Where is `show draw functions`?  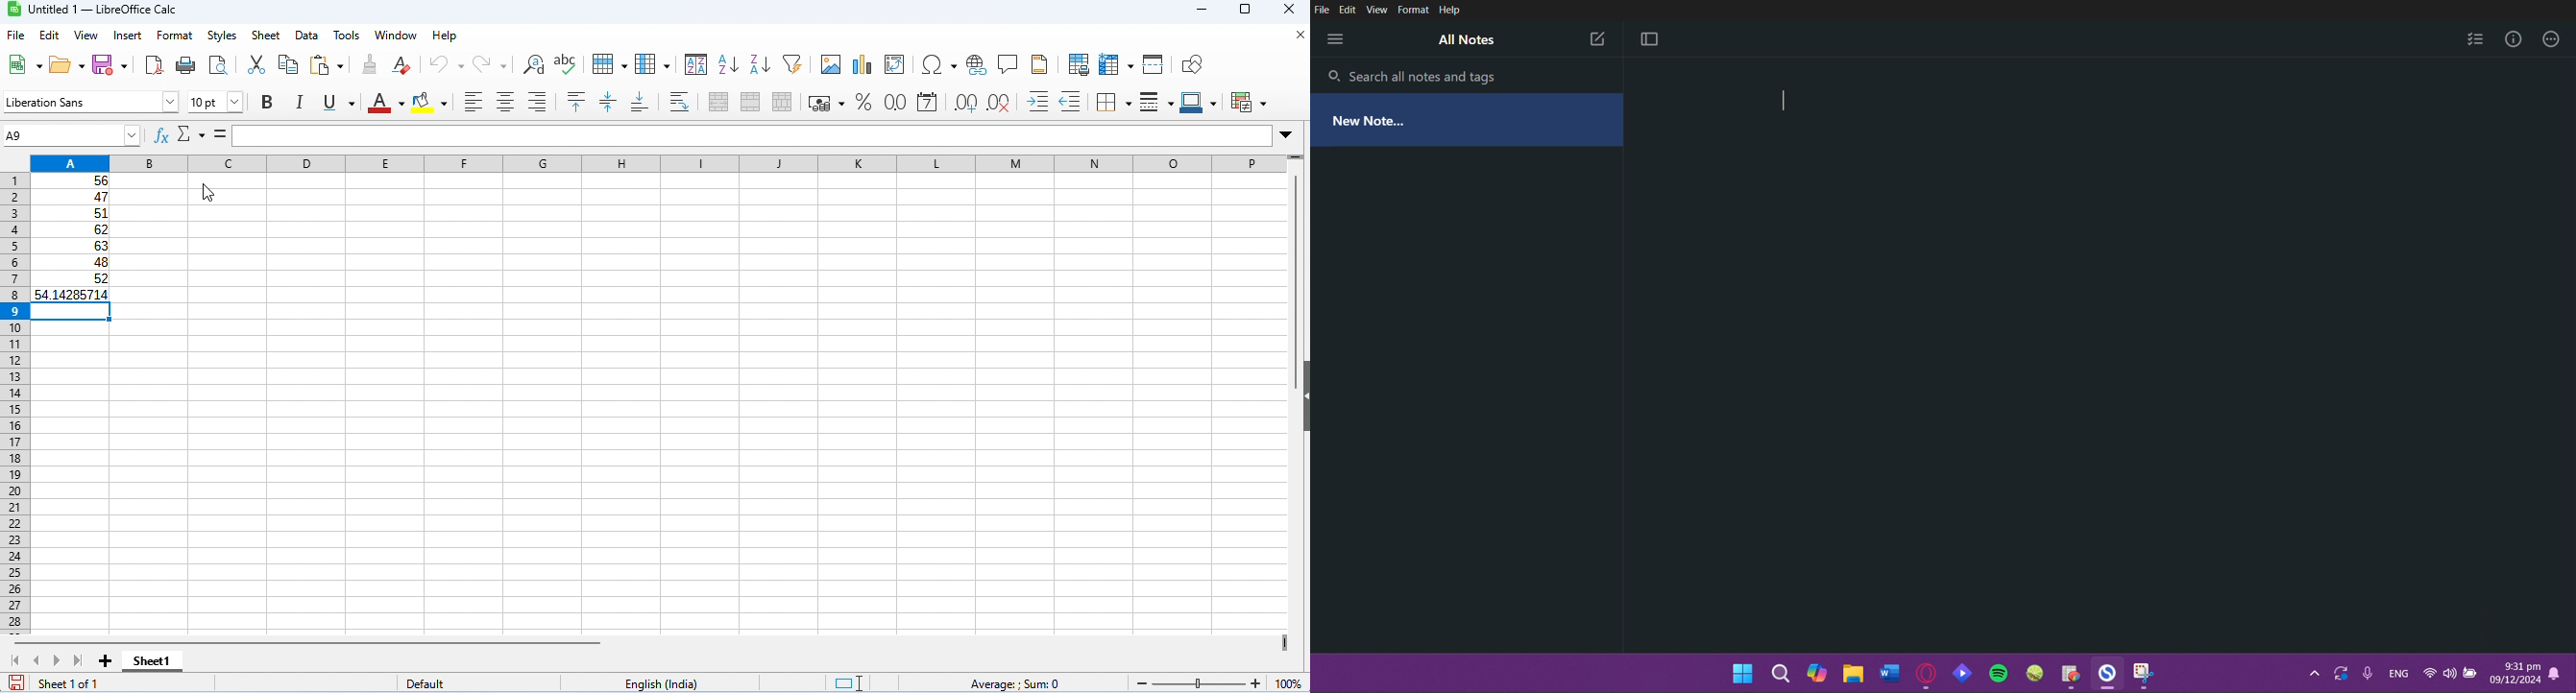 show draw functions is located at coordinates (1193, 65).